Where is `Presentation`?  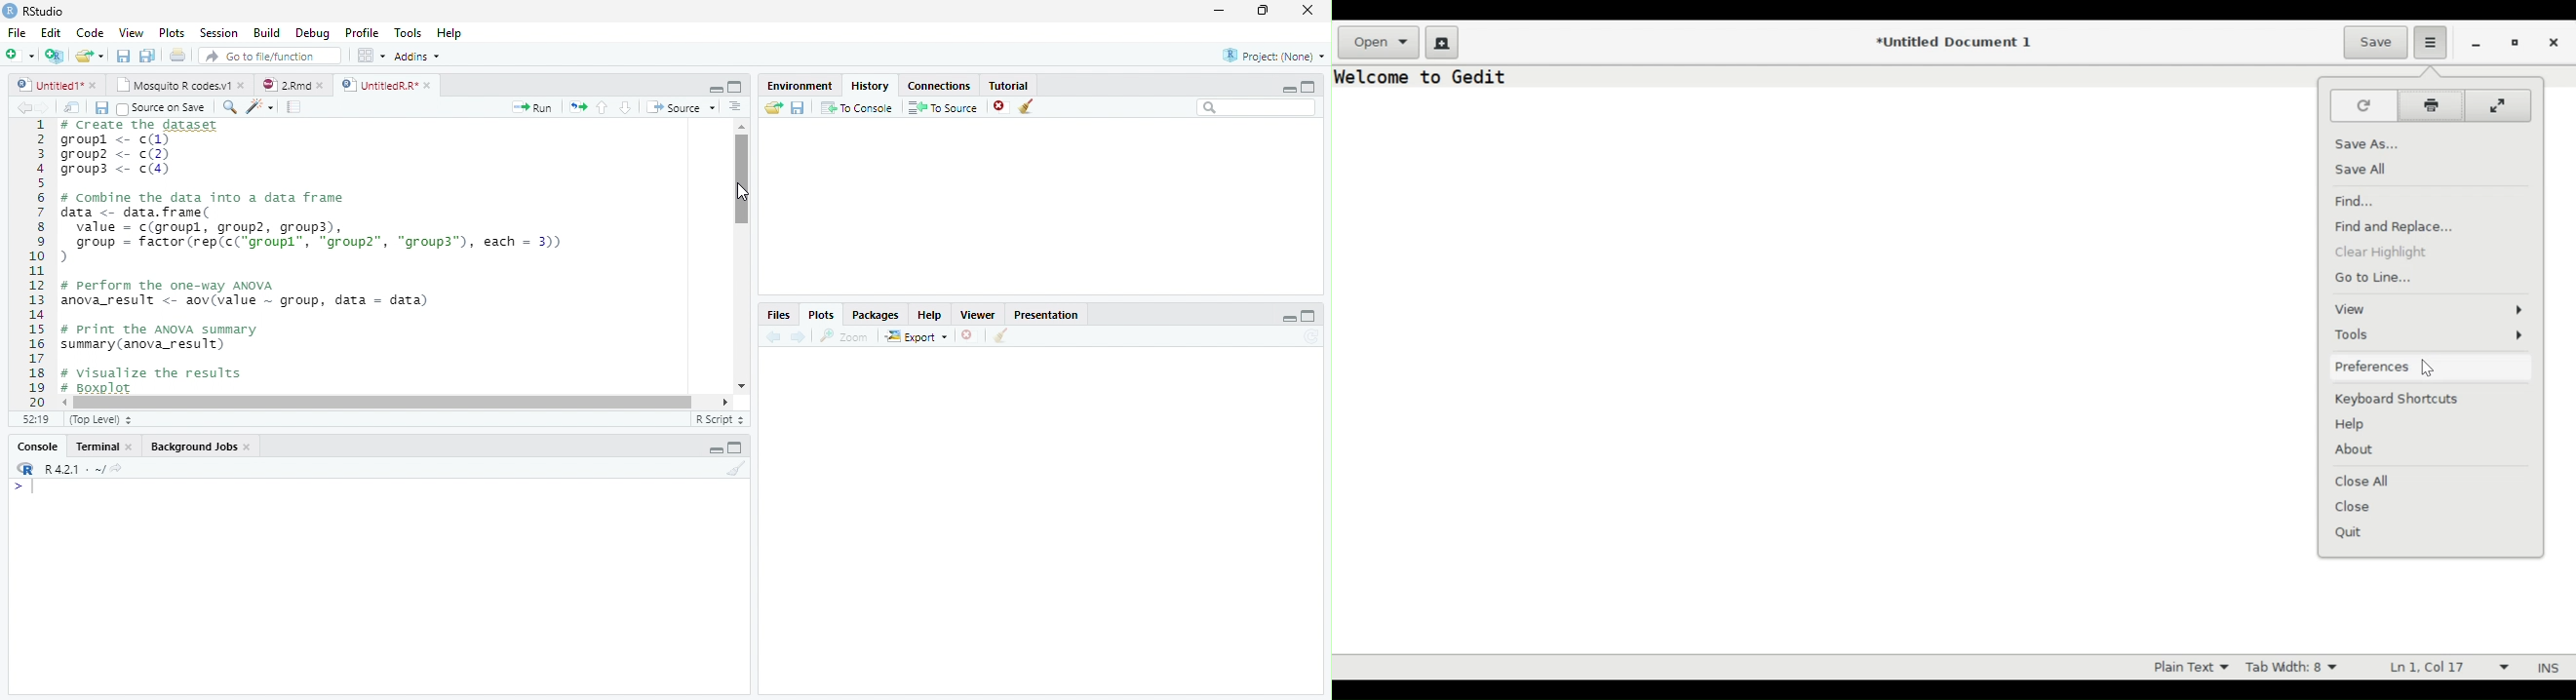 Presentation is located at coordinates (1054, 313).